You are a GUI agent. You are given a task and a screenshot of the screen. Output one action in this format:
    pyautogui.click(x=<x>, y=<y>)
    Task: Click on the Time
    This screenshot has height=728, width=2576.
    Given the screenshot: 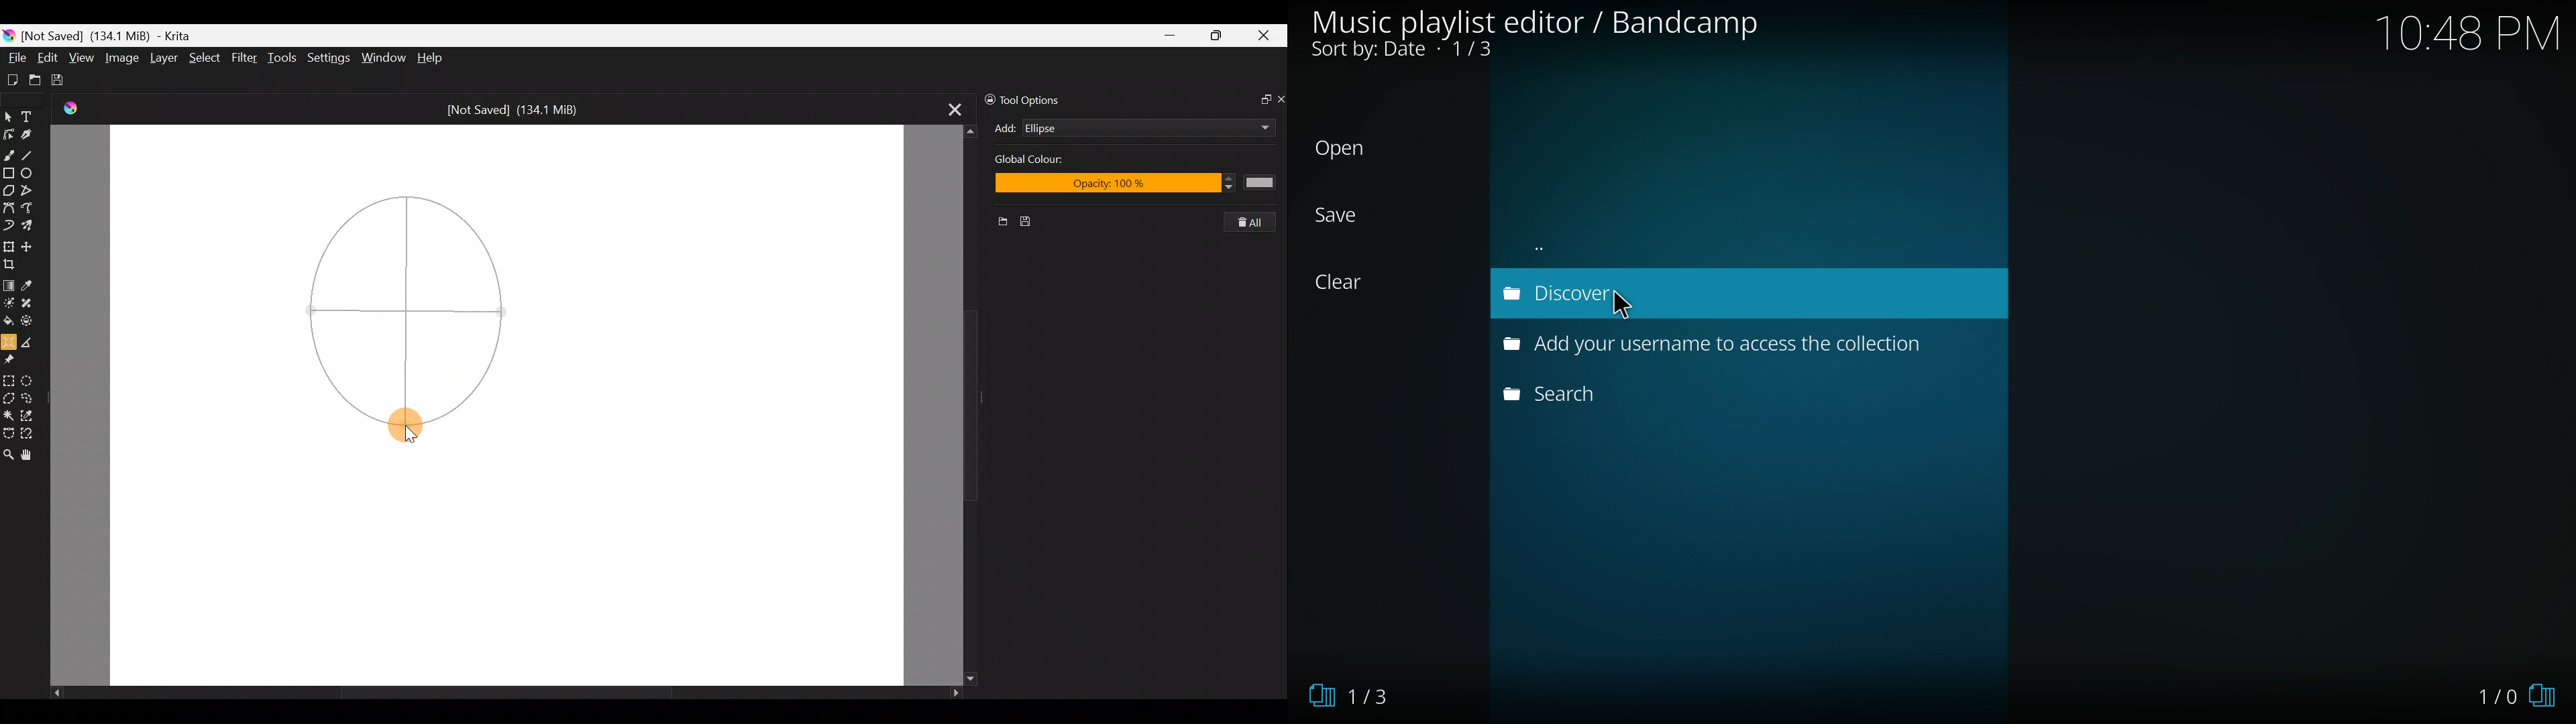 What is the action you would take?
    pyautogui.click(x=2469, y=33)
    